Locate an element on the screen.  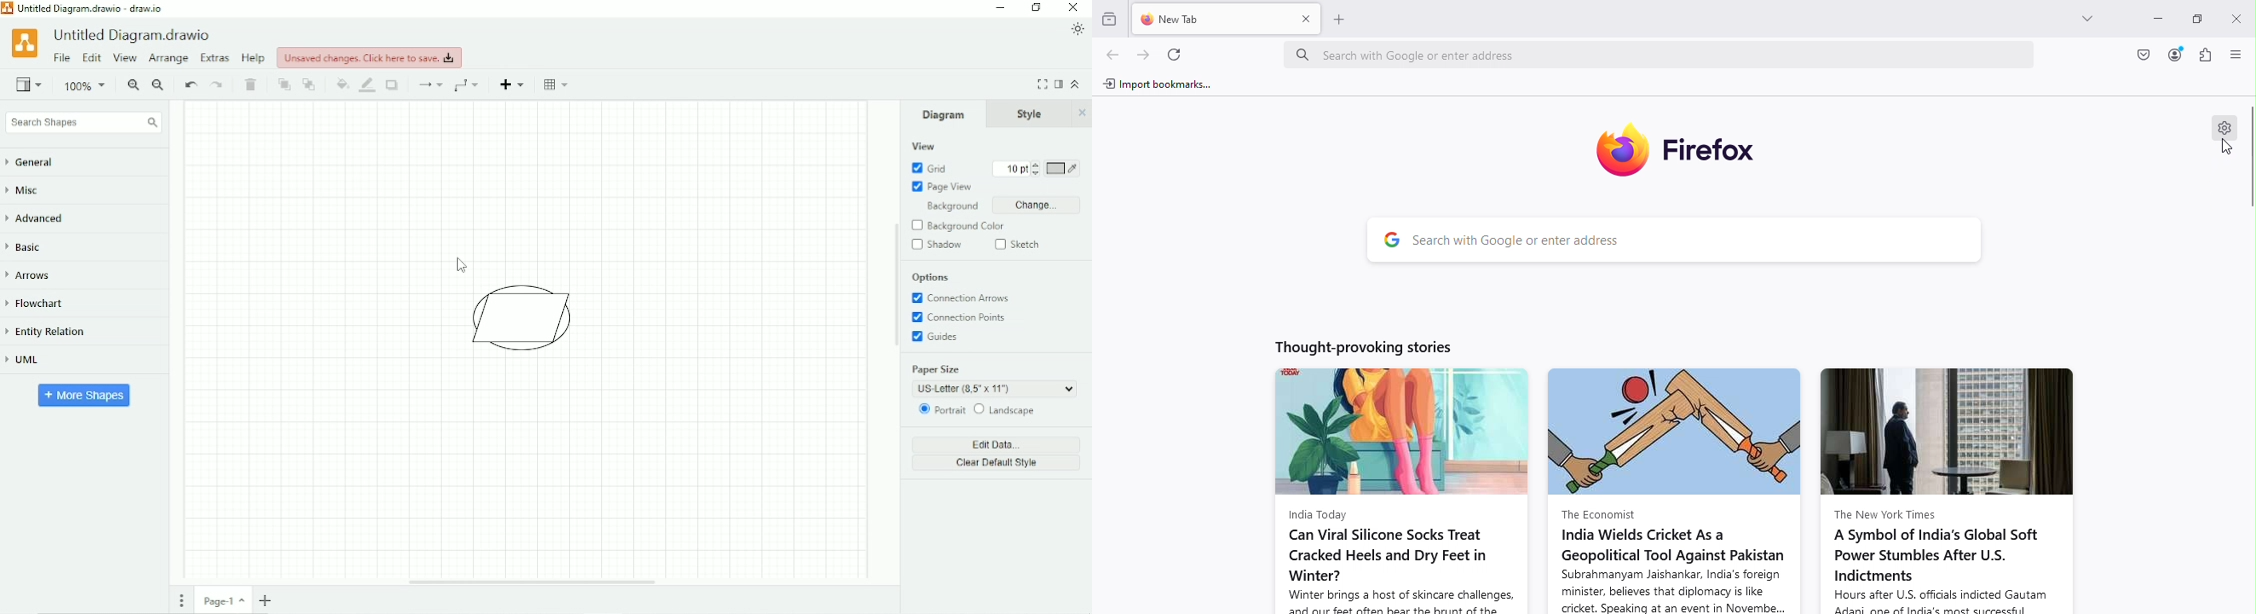
Connection is located at coordinates (429, 85).